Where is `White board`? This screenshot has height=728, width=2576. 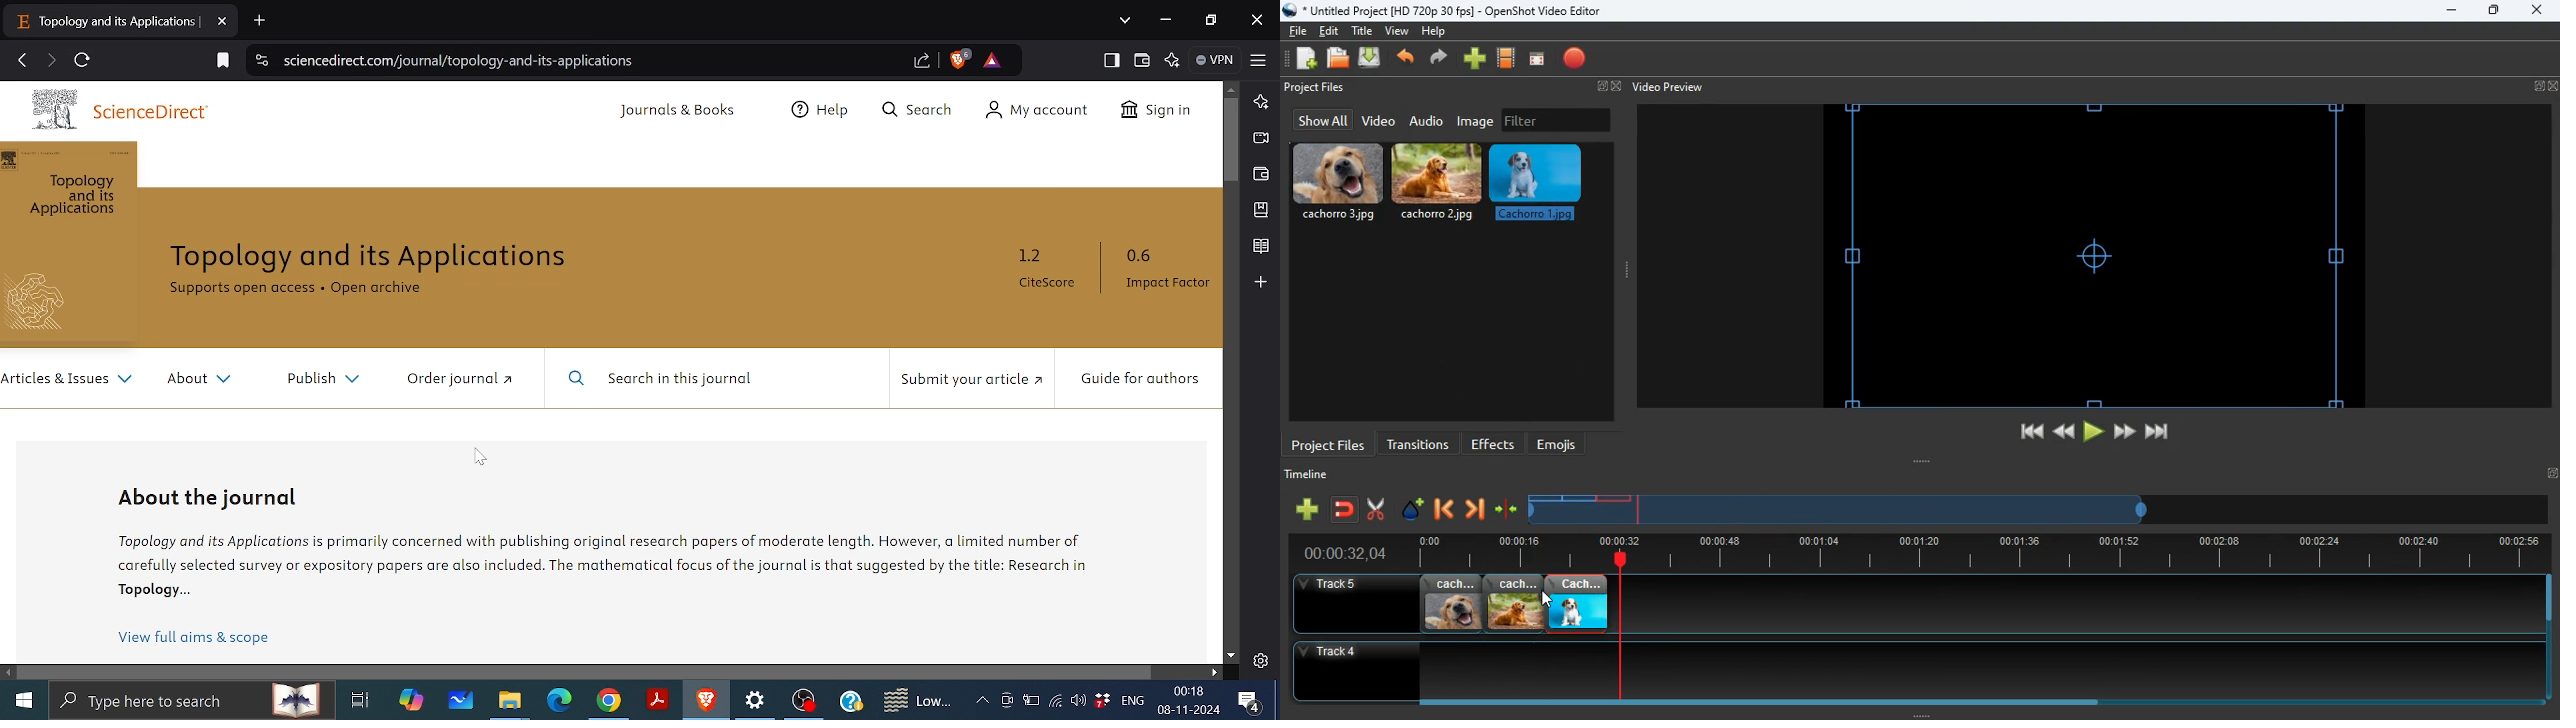 White board is located at coordinates (461, 704).